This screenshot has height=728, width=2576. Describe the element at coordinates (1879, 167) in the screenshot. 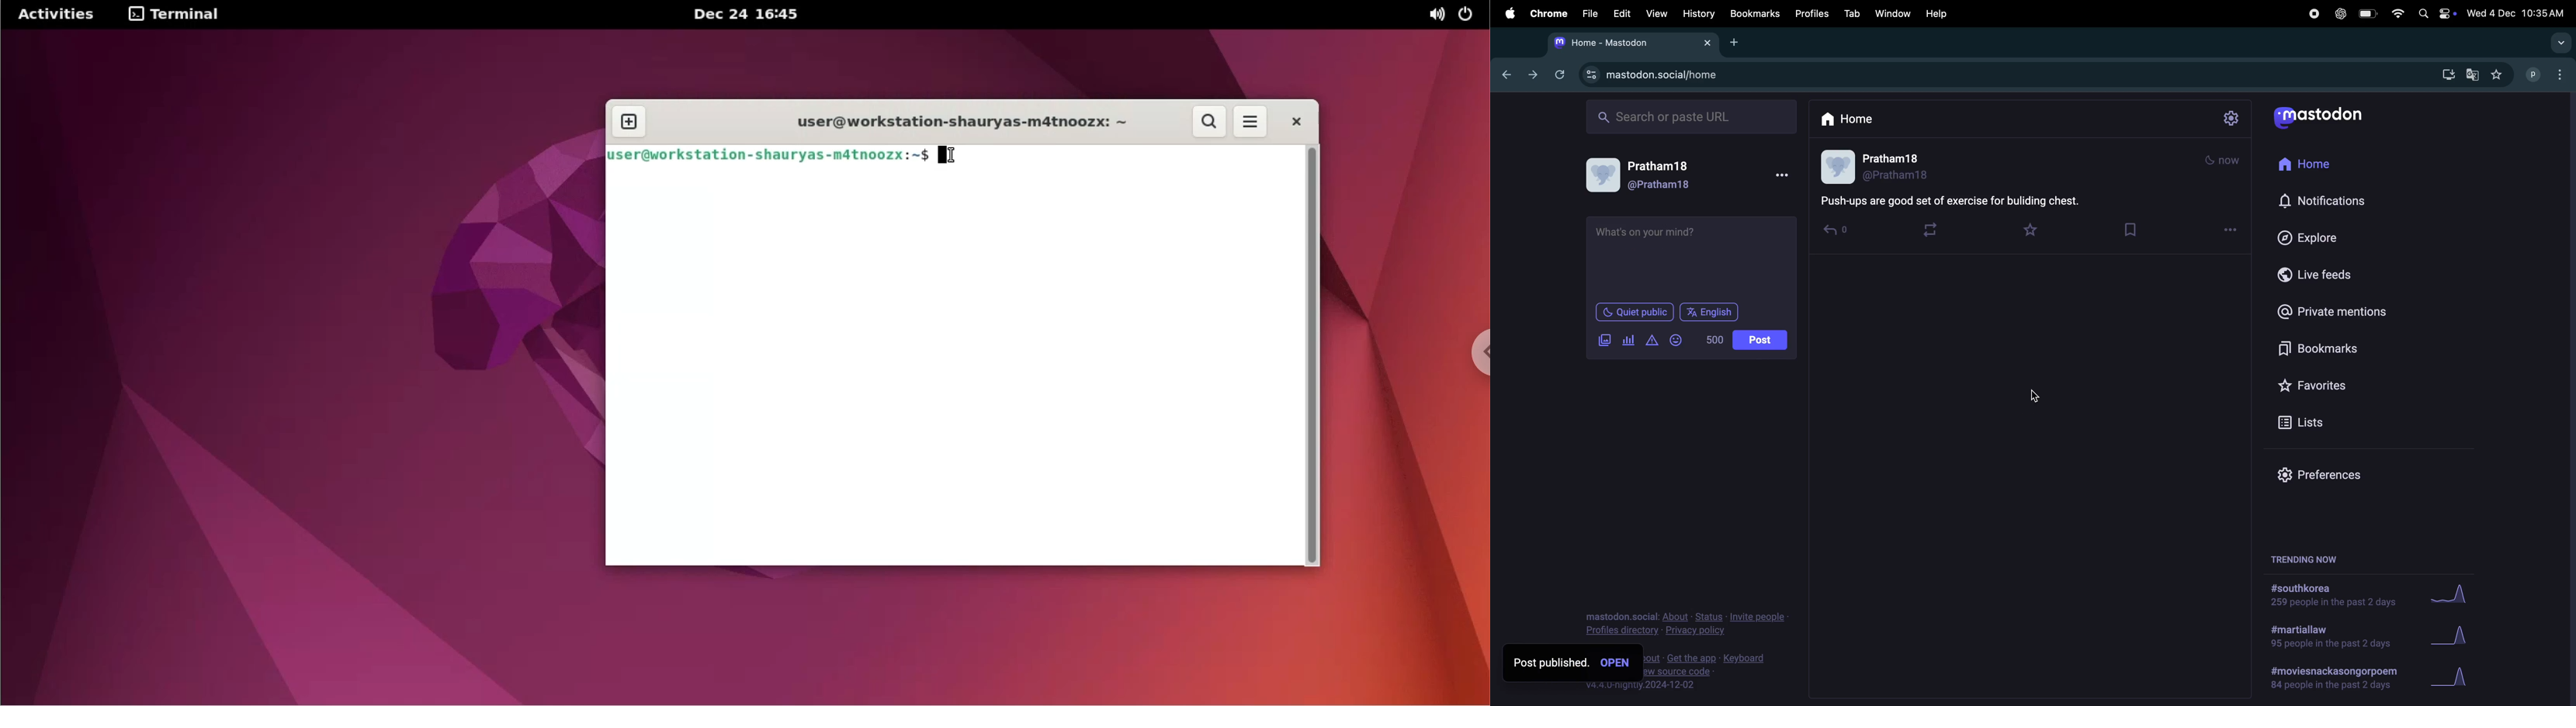

I see `user profile` at that location.